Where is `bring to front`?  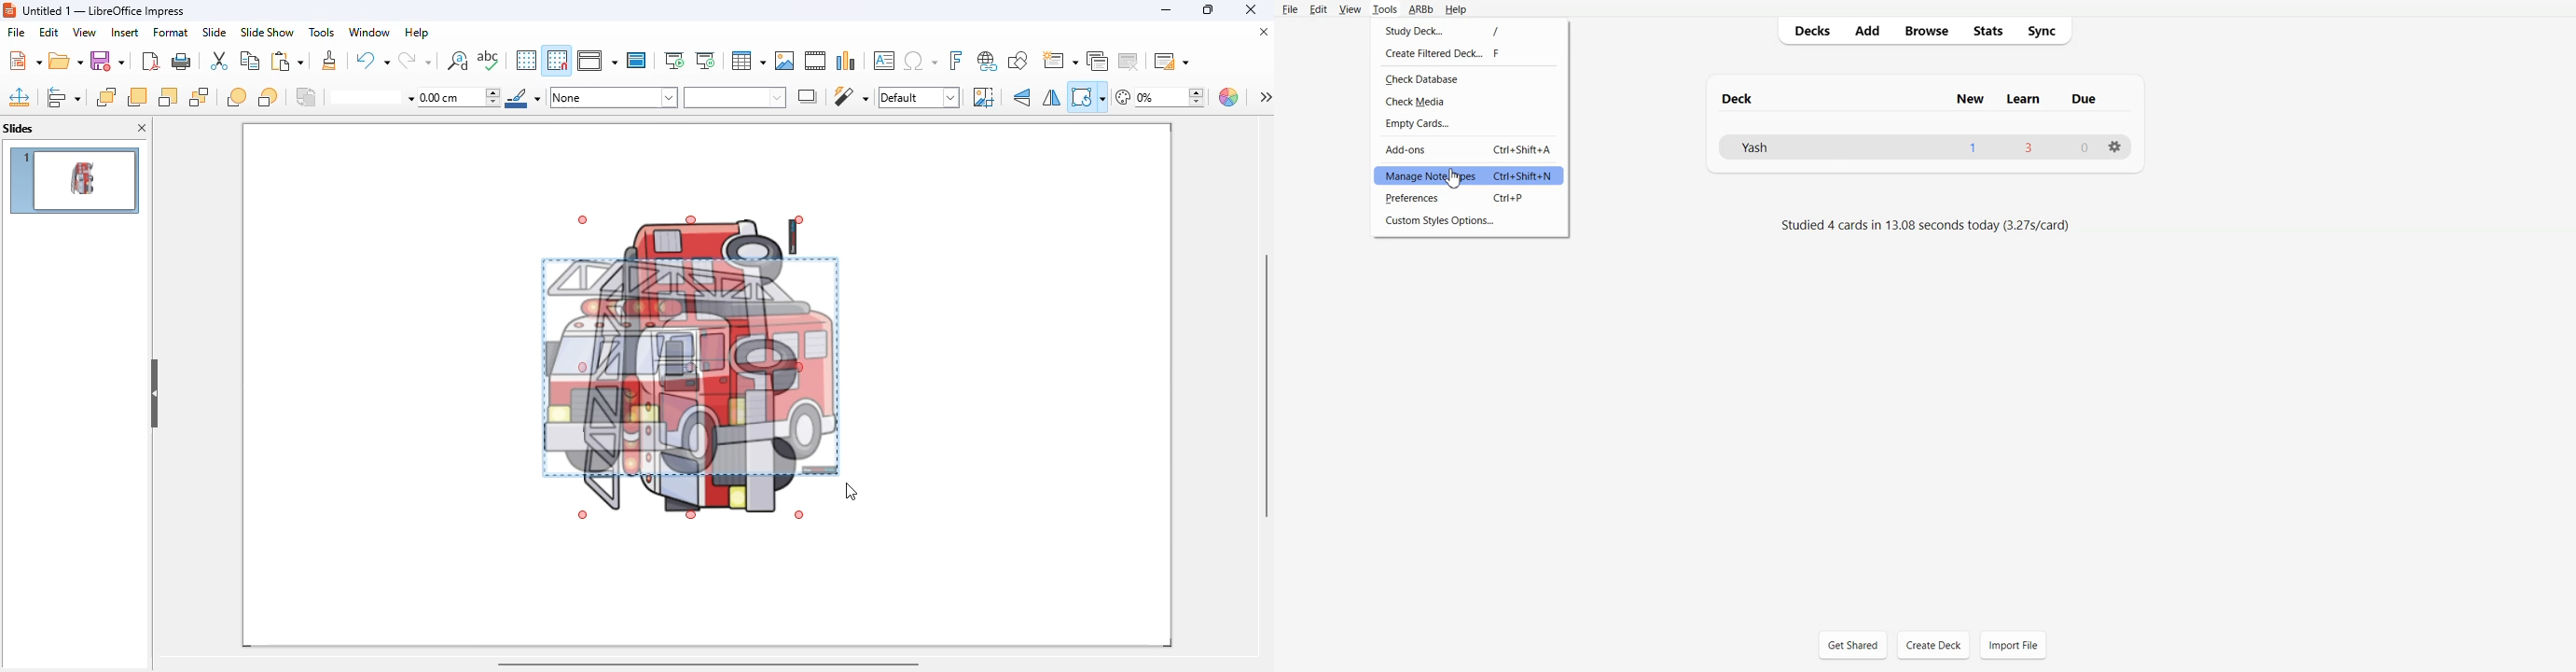
bring to front is located at coordinates (106, 97).